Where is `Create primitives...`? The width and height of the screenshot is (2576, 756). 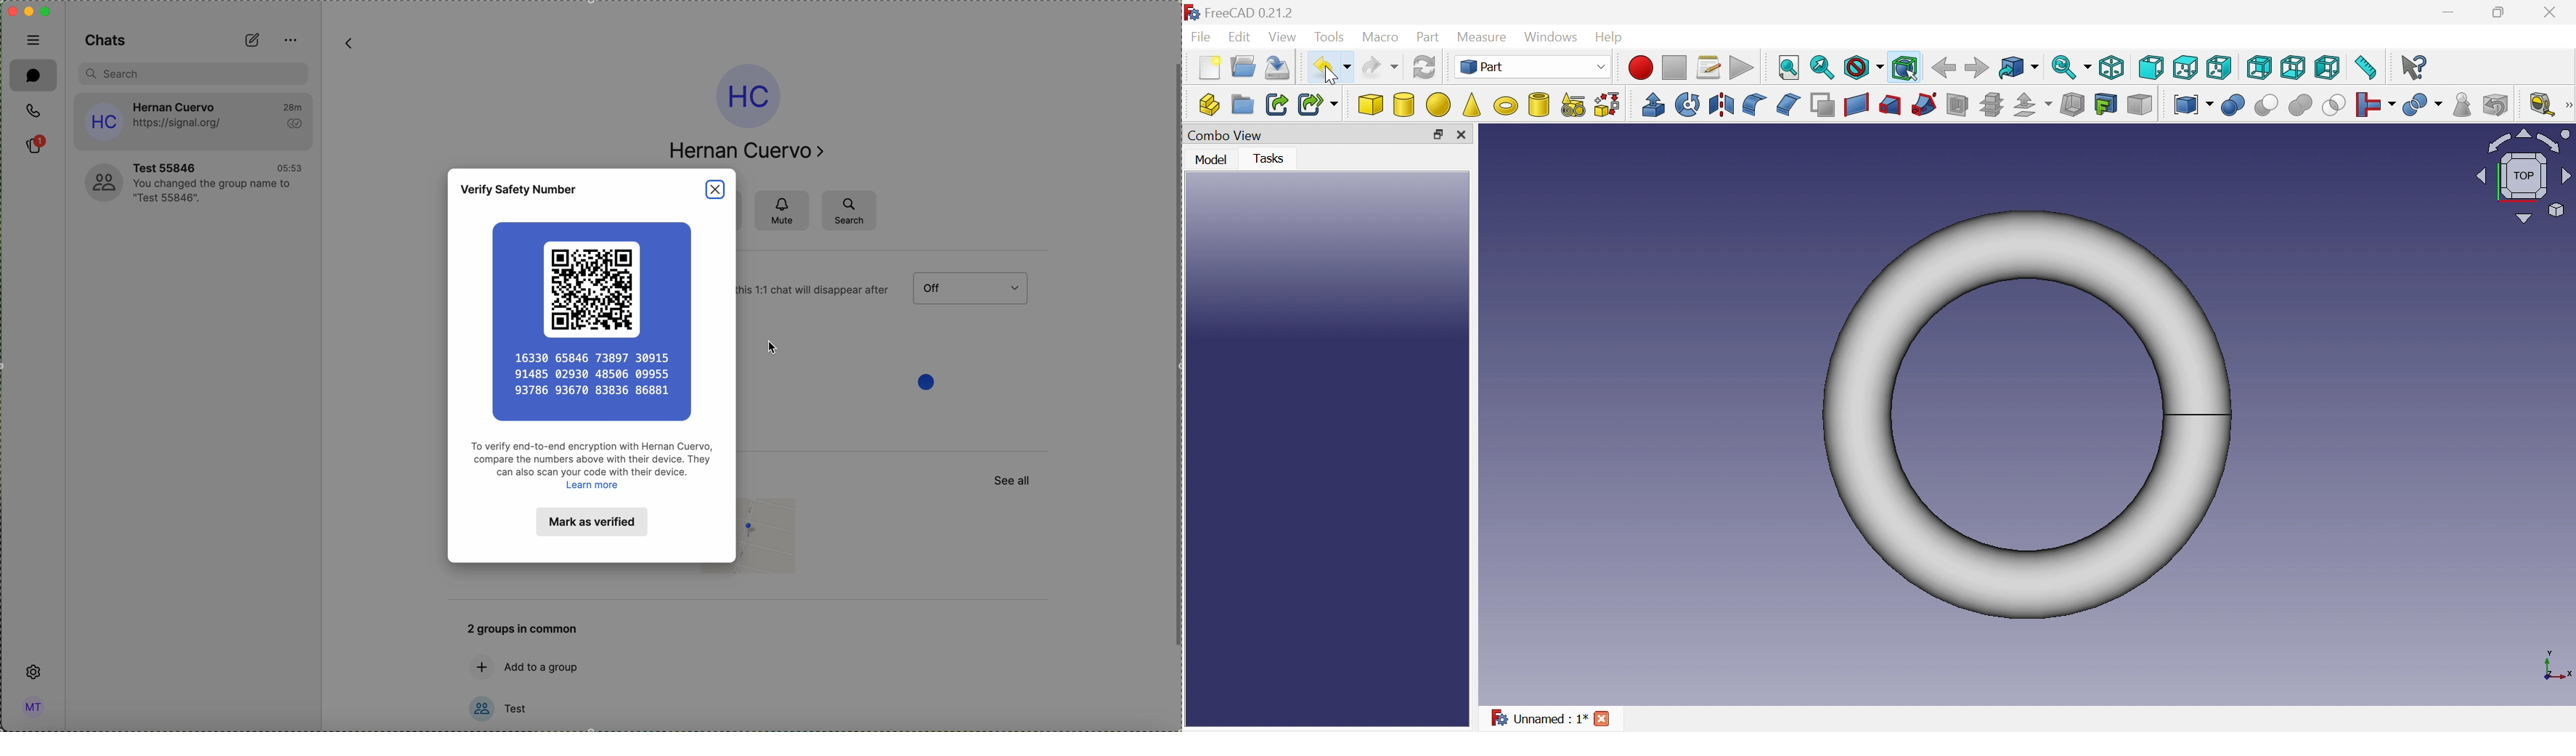 Create primitives... is located at coordinates (1574, 105).